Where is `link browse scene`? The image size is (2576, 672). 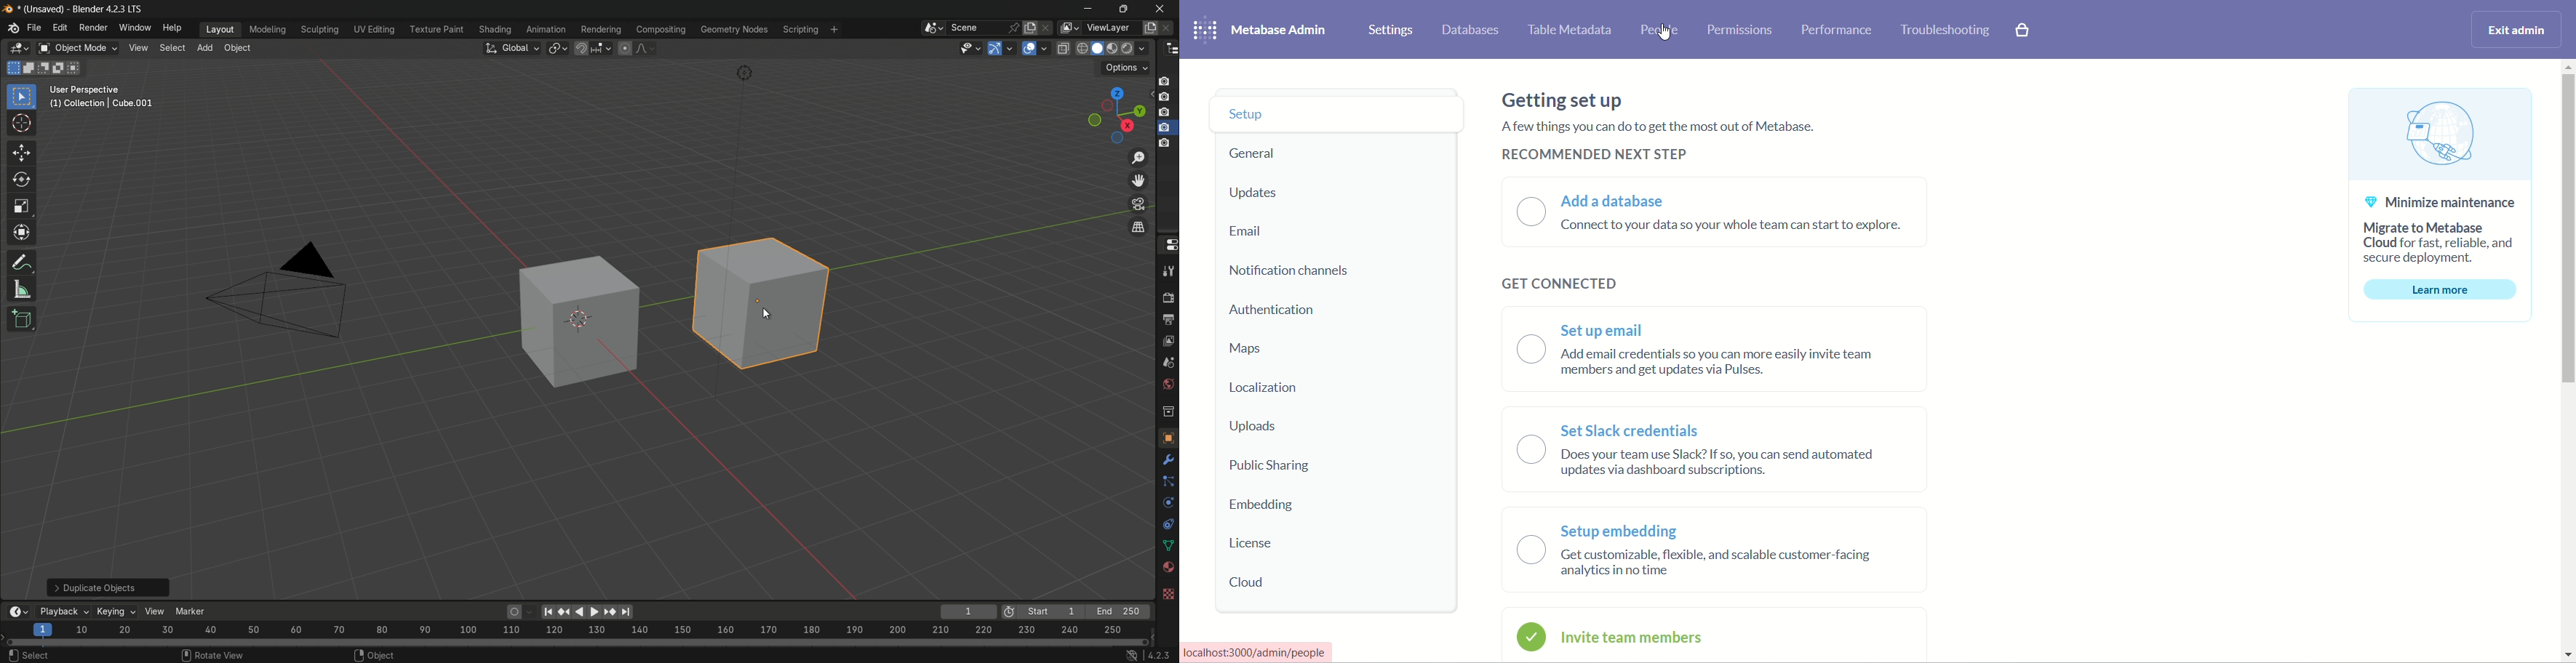 link browse scene is located at coordinates (929, 28).